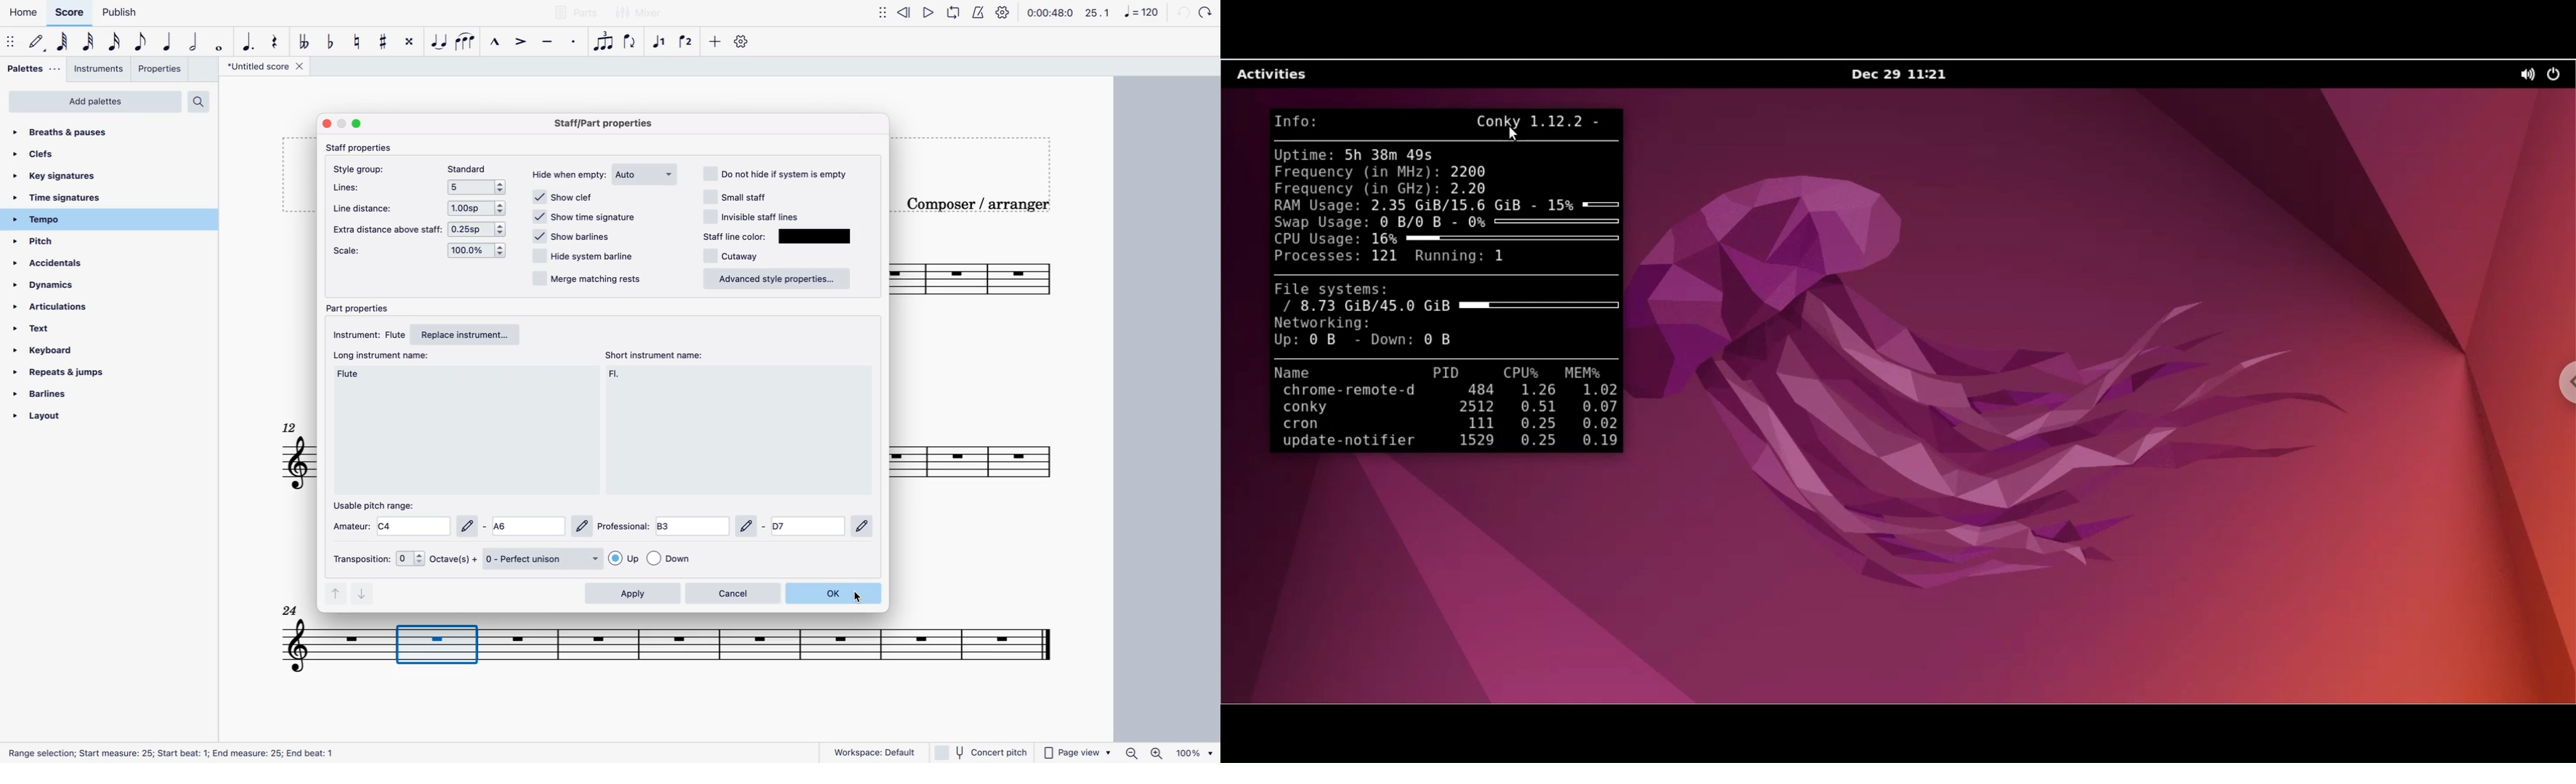 The image size is (2576, 784). Describe the element at coordinates (661, 42) in the screenshot. I see `selected voice 1` at that location.